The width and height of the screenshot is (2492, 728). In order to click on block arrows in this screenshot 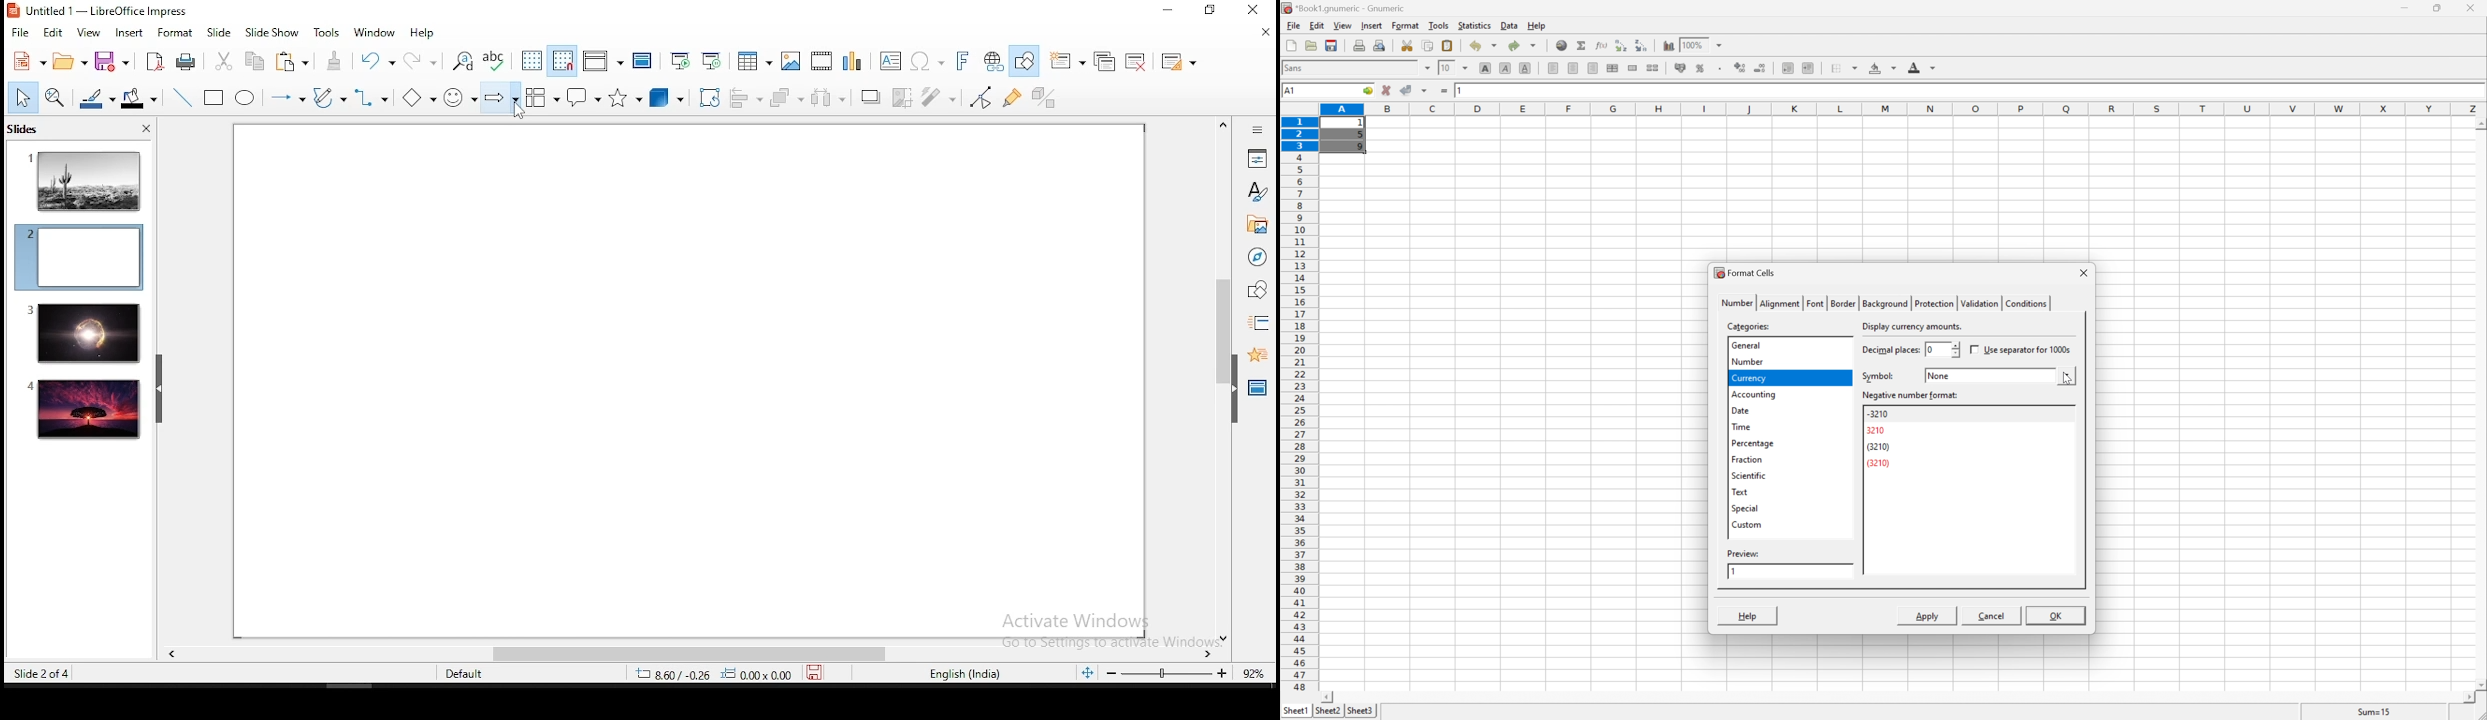, I will do `click(499, 98)`.